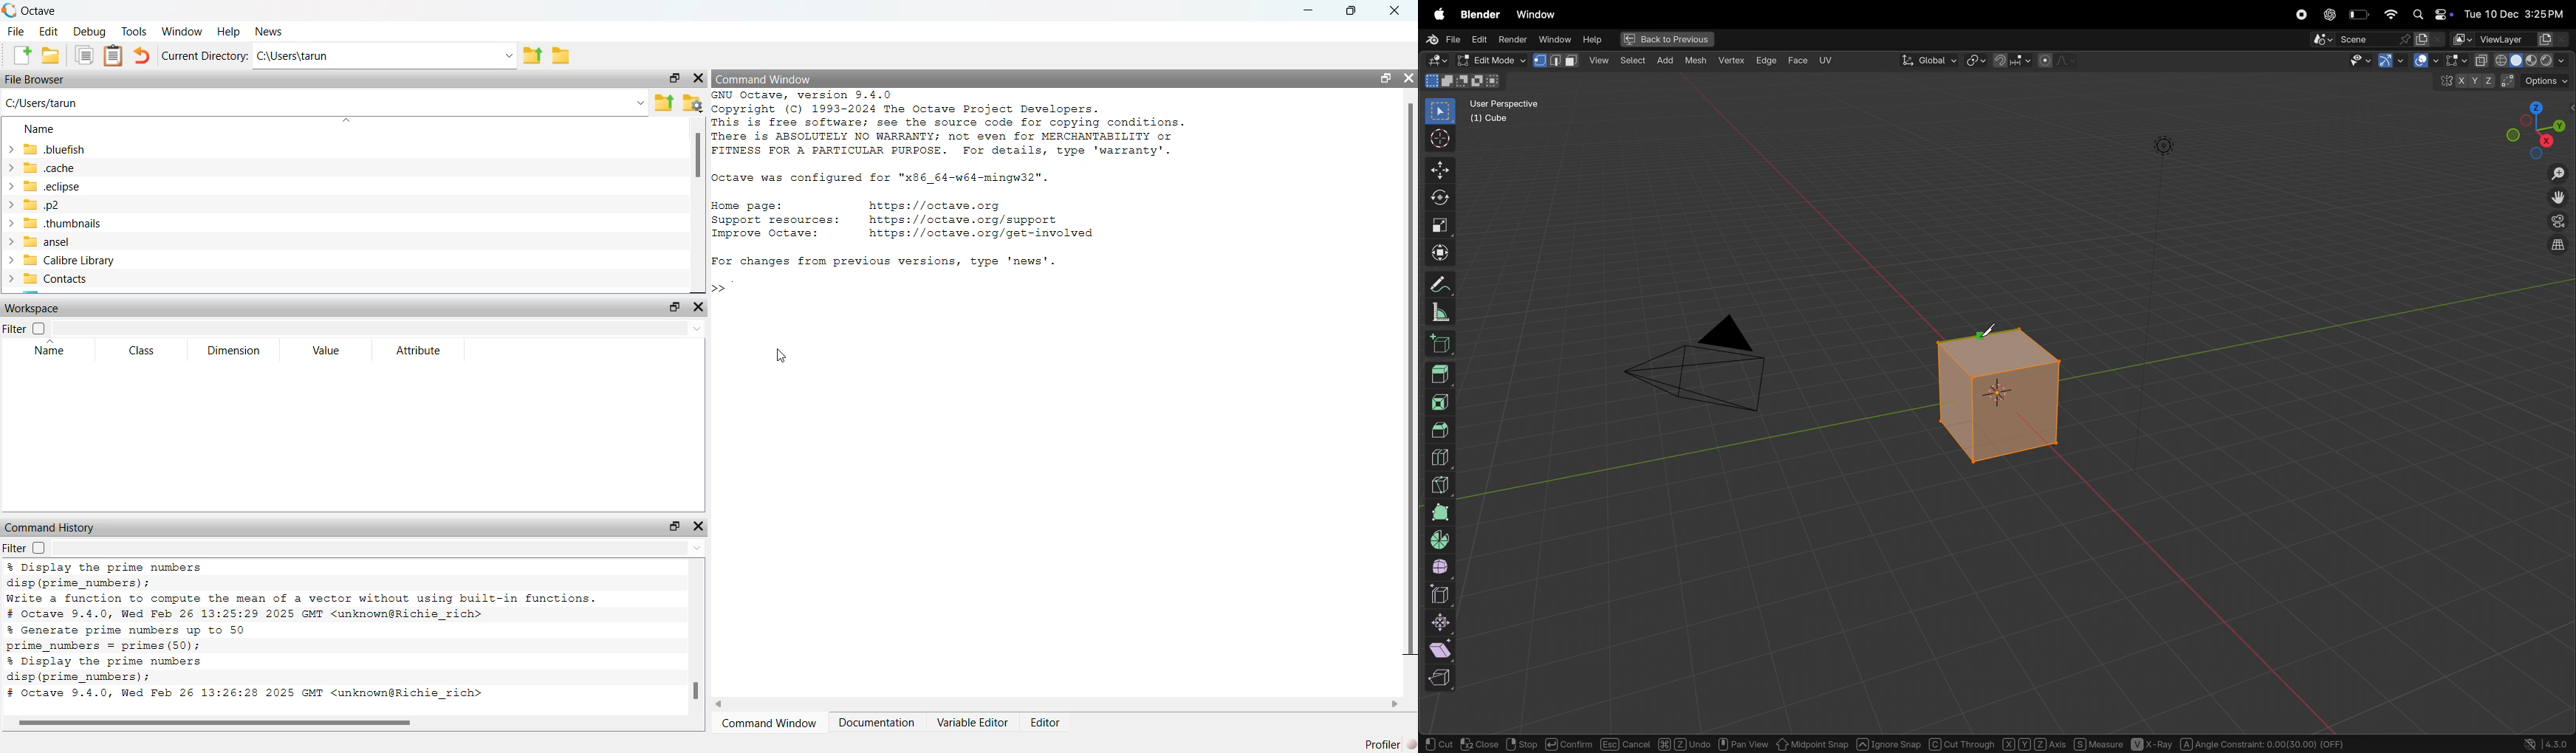 The image size is (2576, 756). What do you see at coordinates (136, 32) in the screenshot?
I see `Tools` at bounding box center [136, 32].